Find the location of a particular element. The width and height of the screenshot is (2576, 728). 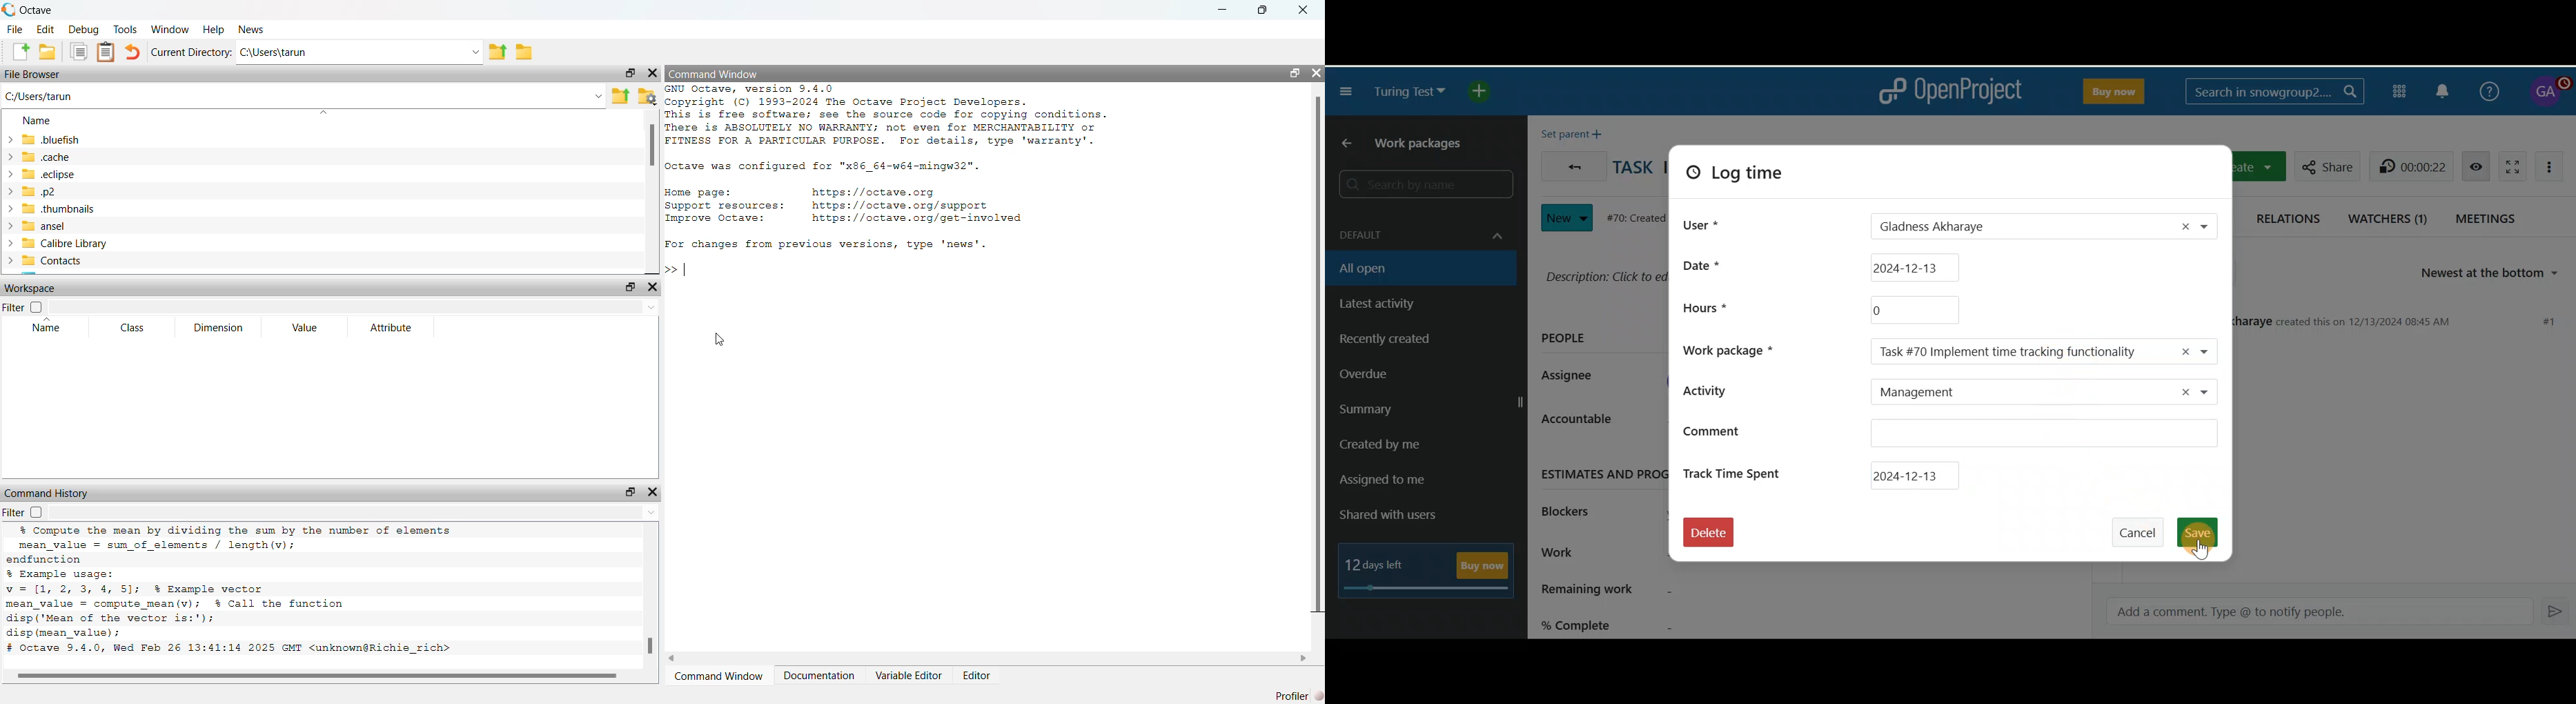

Clipboard  is located at coordinates (106, 52).